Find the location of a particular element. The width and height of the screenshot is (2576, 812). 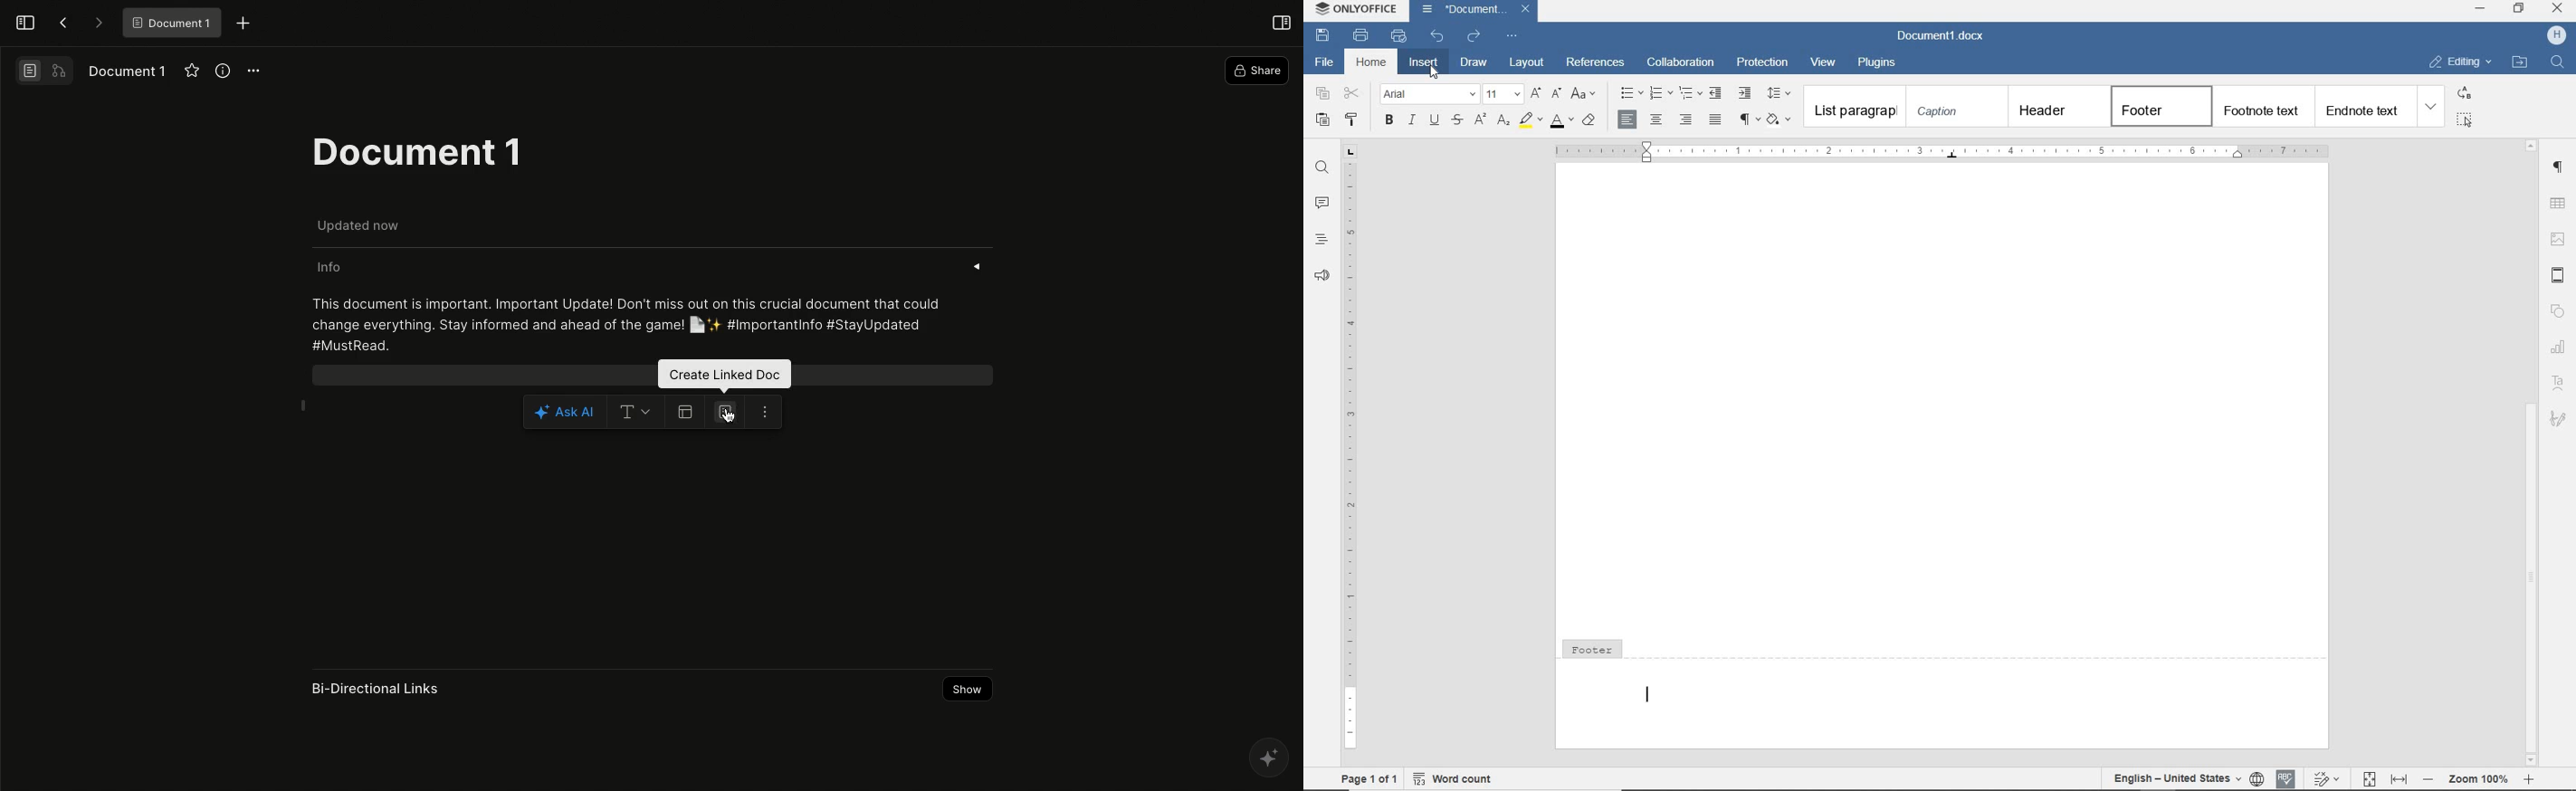

List paragraph is located at coordinates (1856, 106).